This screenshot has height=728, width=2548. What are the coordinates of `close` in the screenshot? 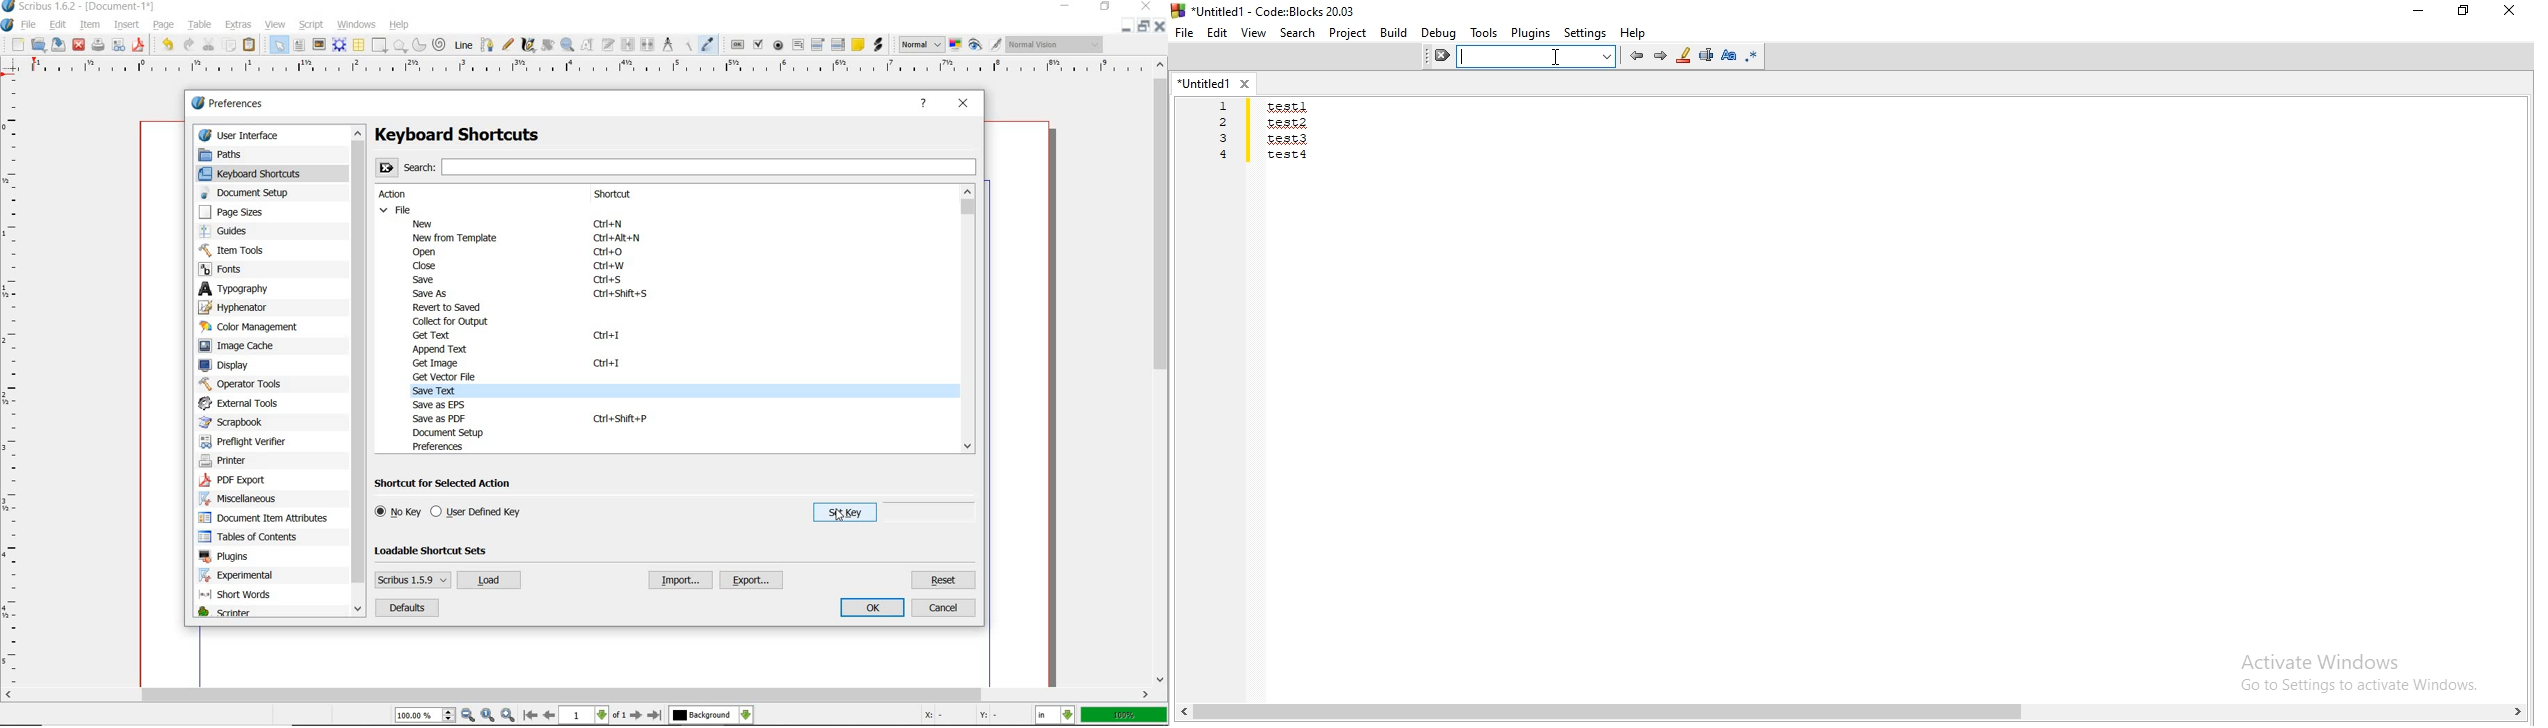 It's located at (1160, 26).